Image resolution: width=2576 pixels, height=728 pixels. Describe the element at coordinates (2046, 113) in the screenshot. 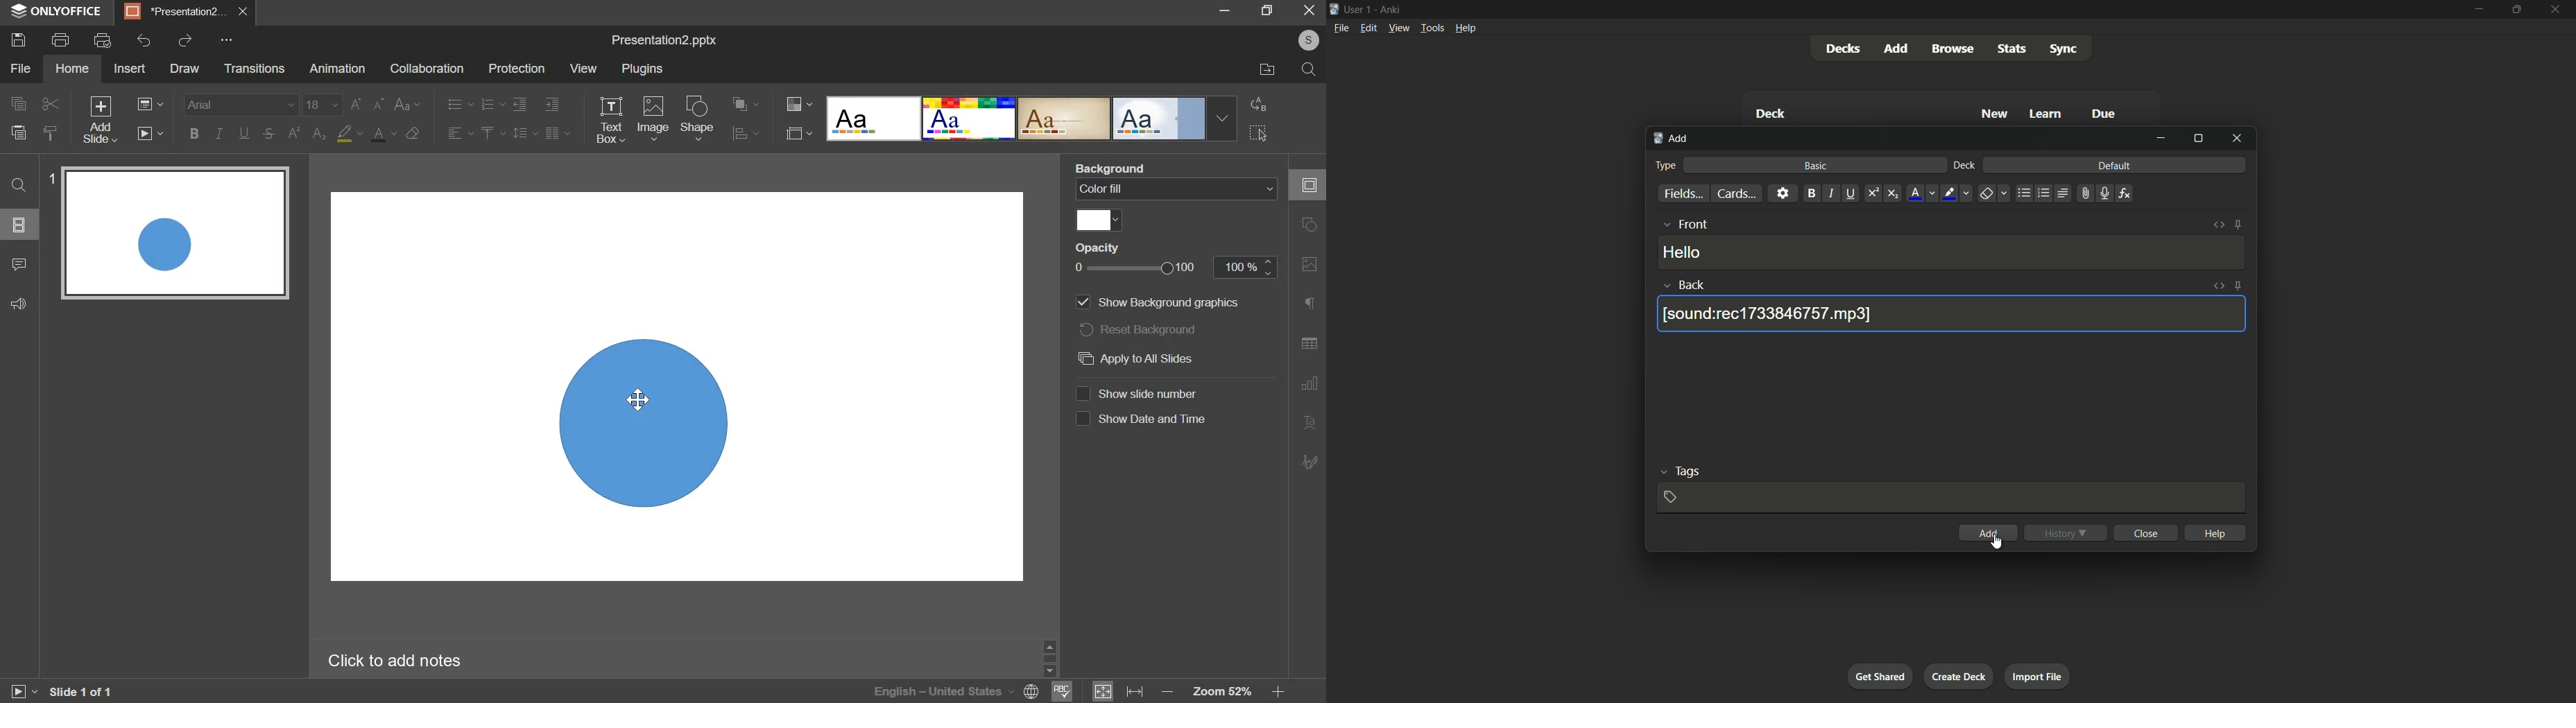

I see `learn` at that location.